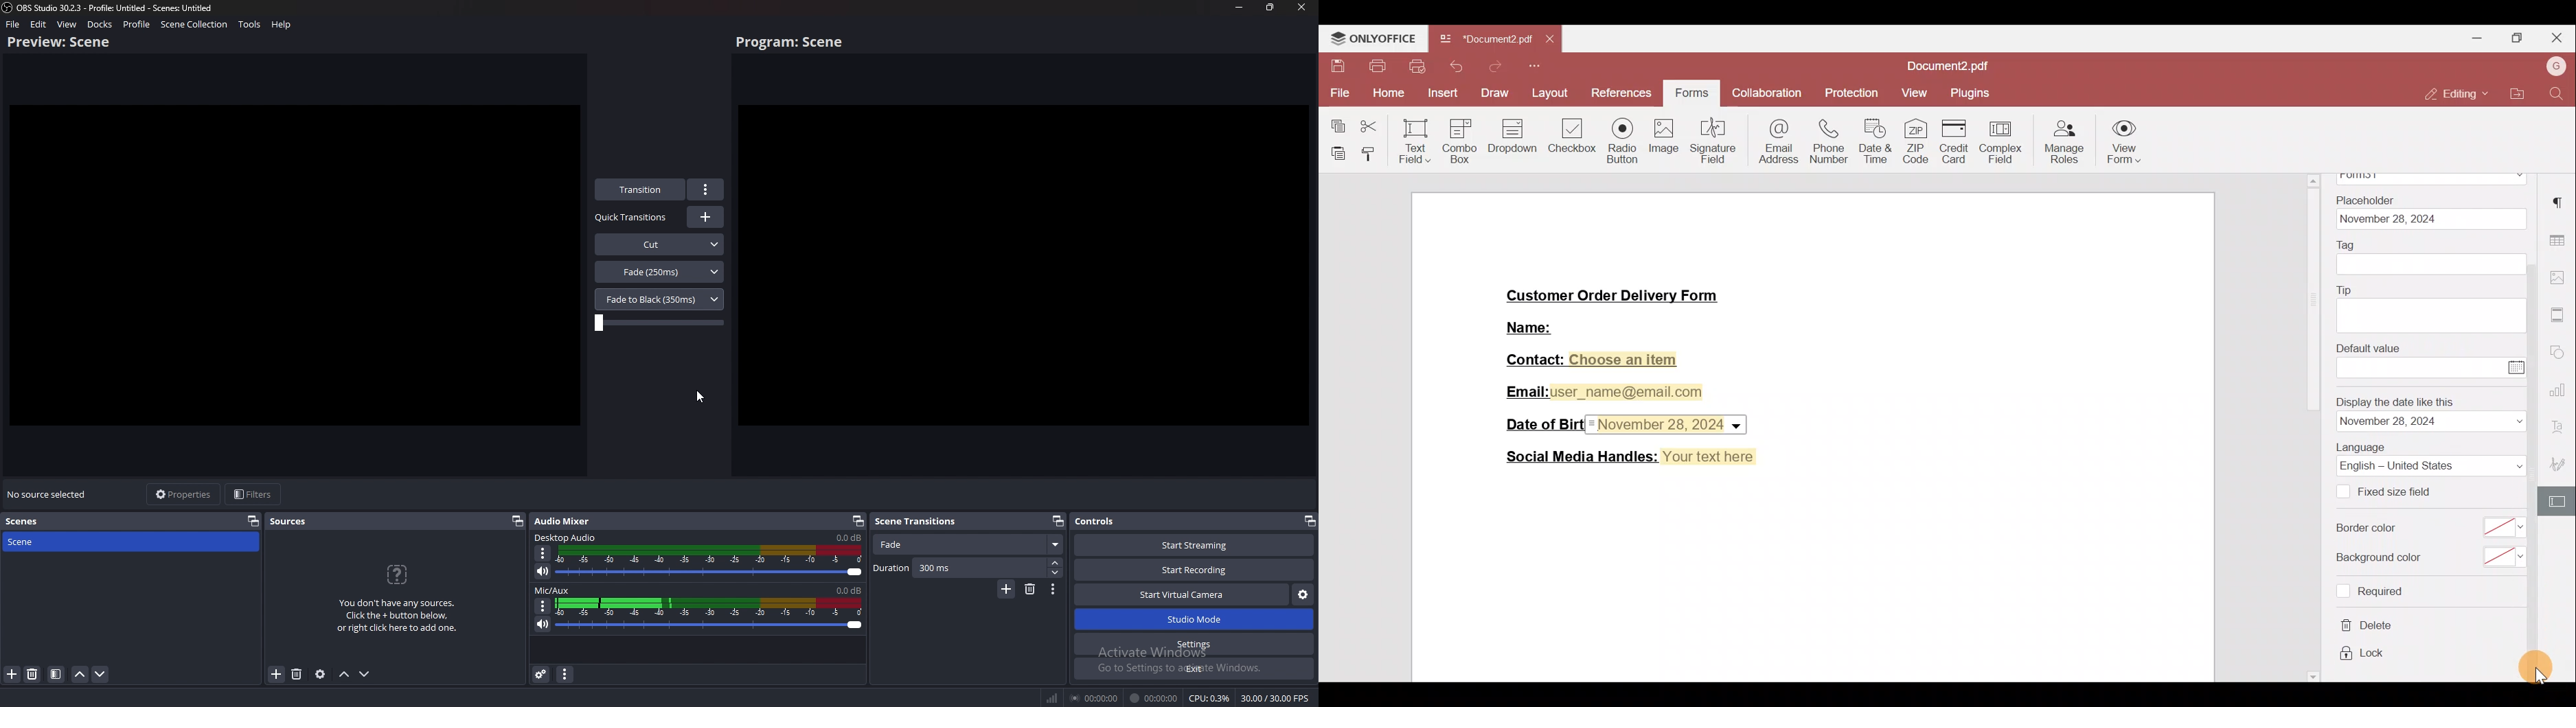 This screenshot has width=2576, height=728. I want to click on Document2.pdf, so click(1485, 39).